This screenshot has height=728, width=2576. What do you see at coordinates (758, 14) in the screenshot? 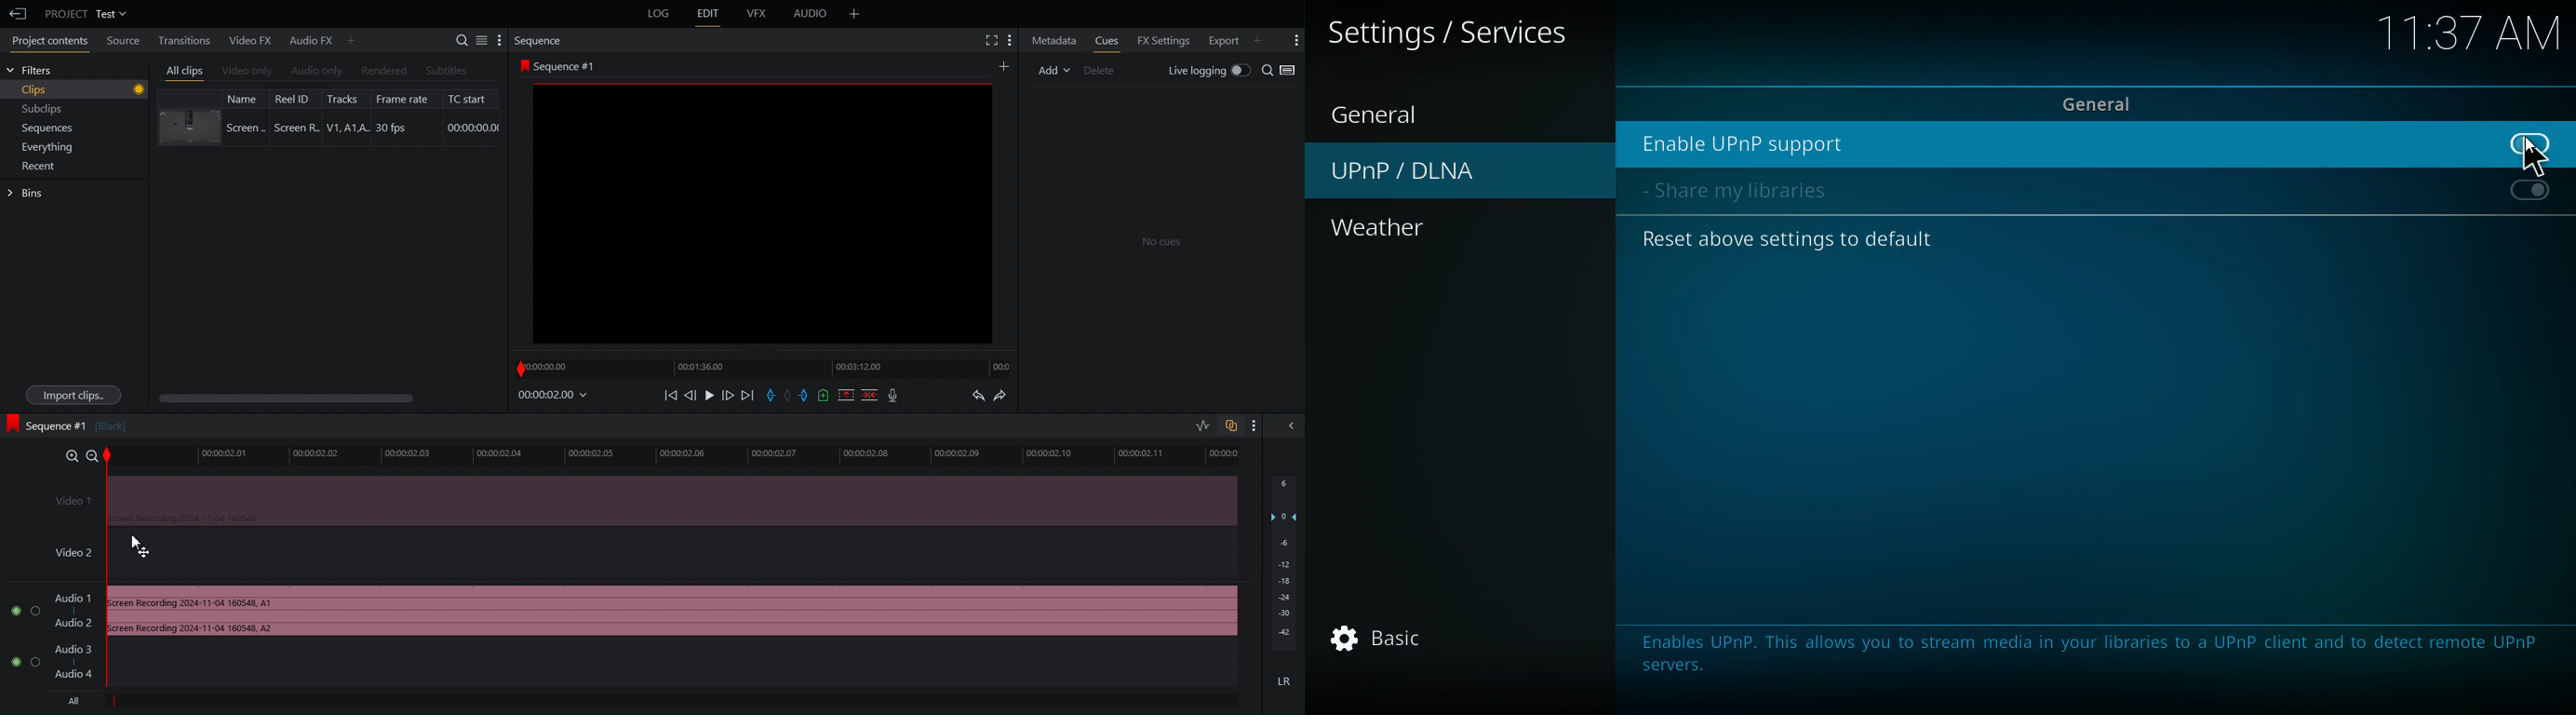
I see `VFX` at bounding box center [758, 14].